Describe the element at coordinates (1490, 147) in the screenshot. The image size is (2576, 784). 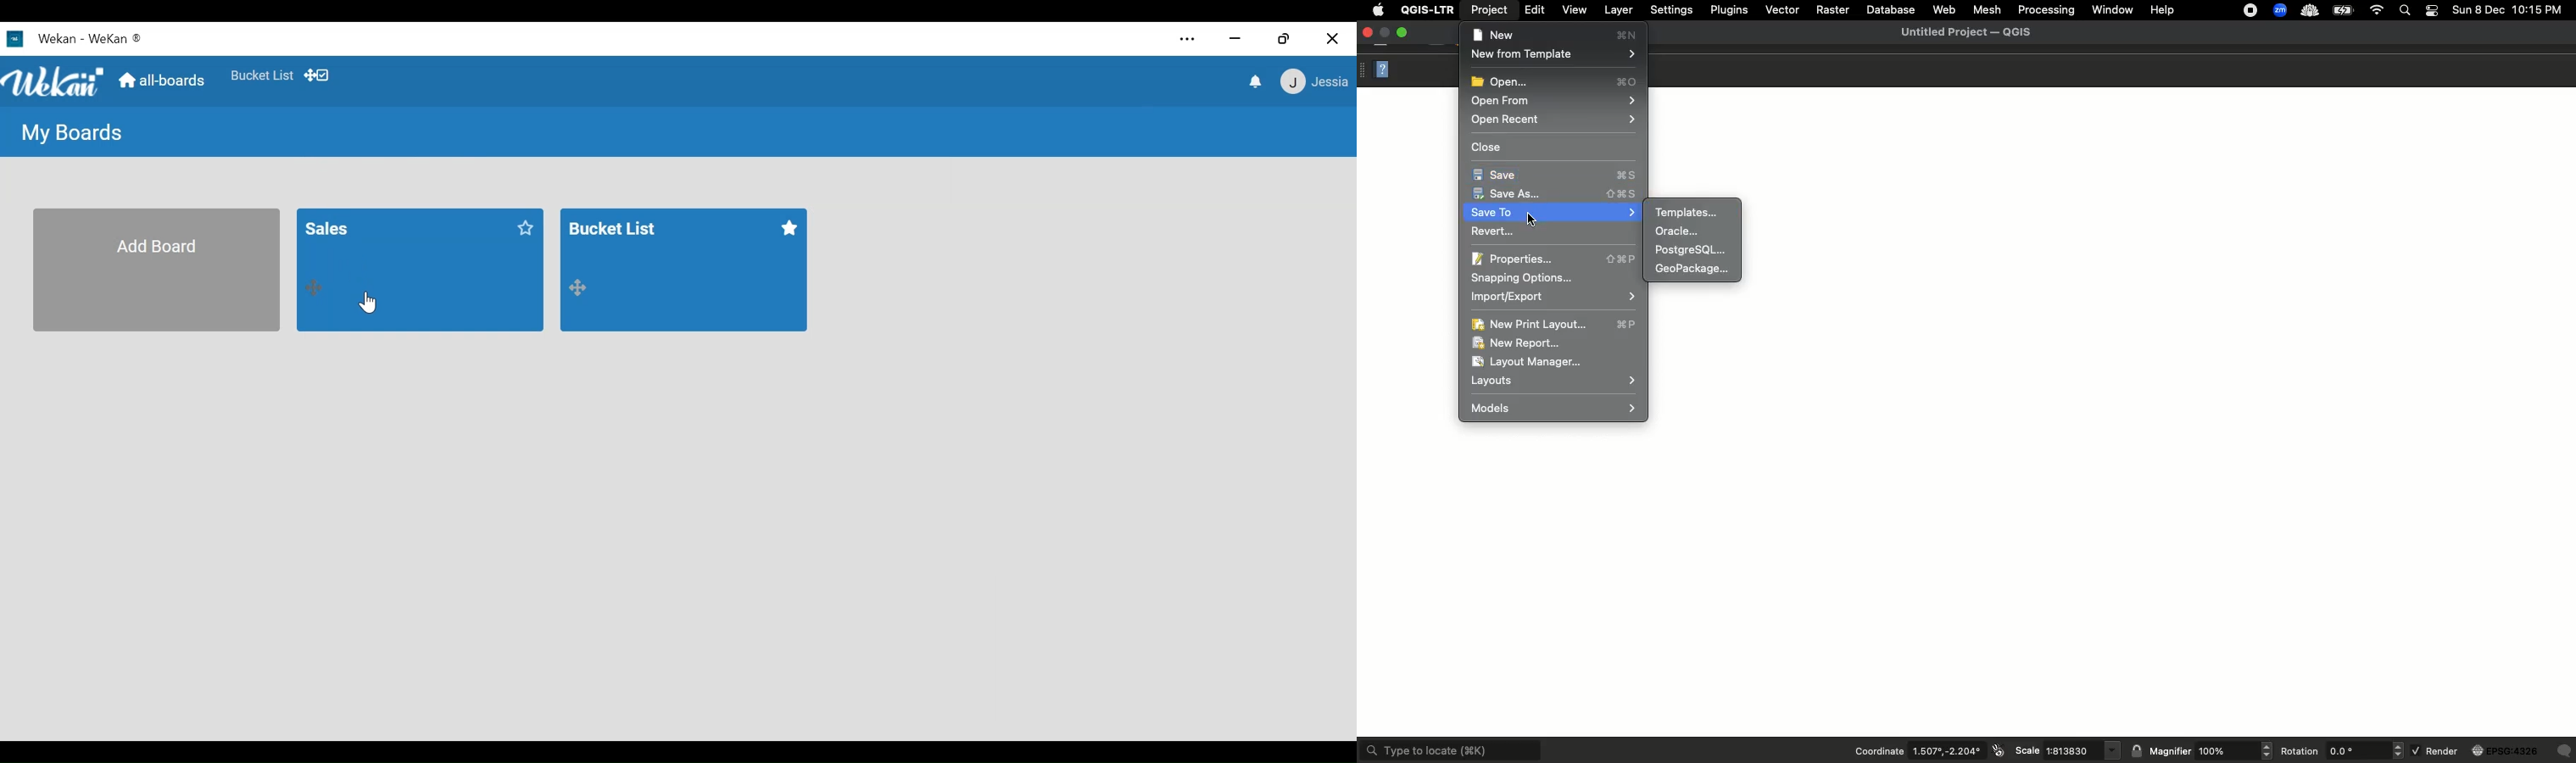
I see `Close` at that location.